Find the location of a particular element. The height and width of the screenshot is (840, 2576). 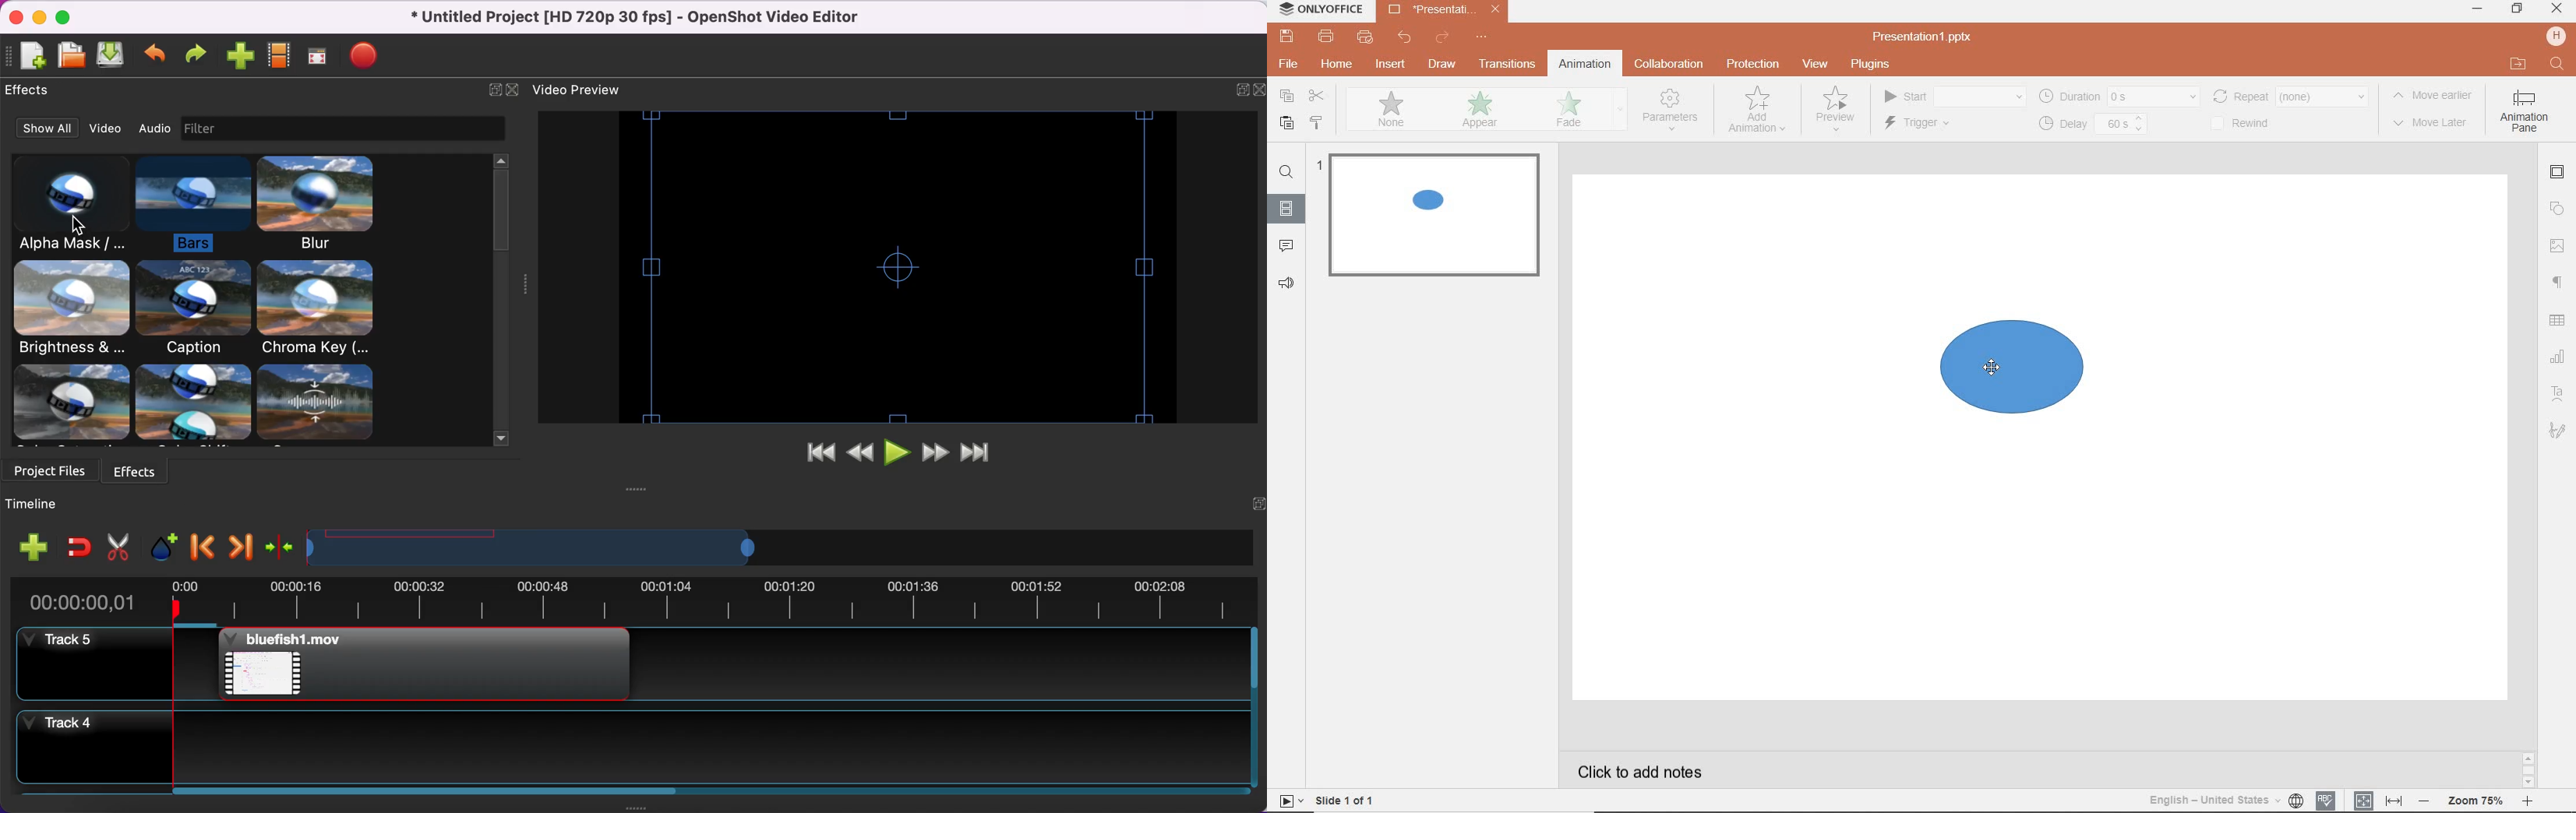

brightness is located at coordinates (72, 310).